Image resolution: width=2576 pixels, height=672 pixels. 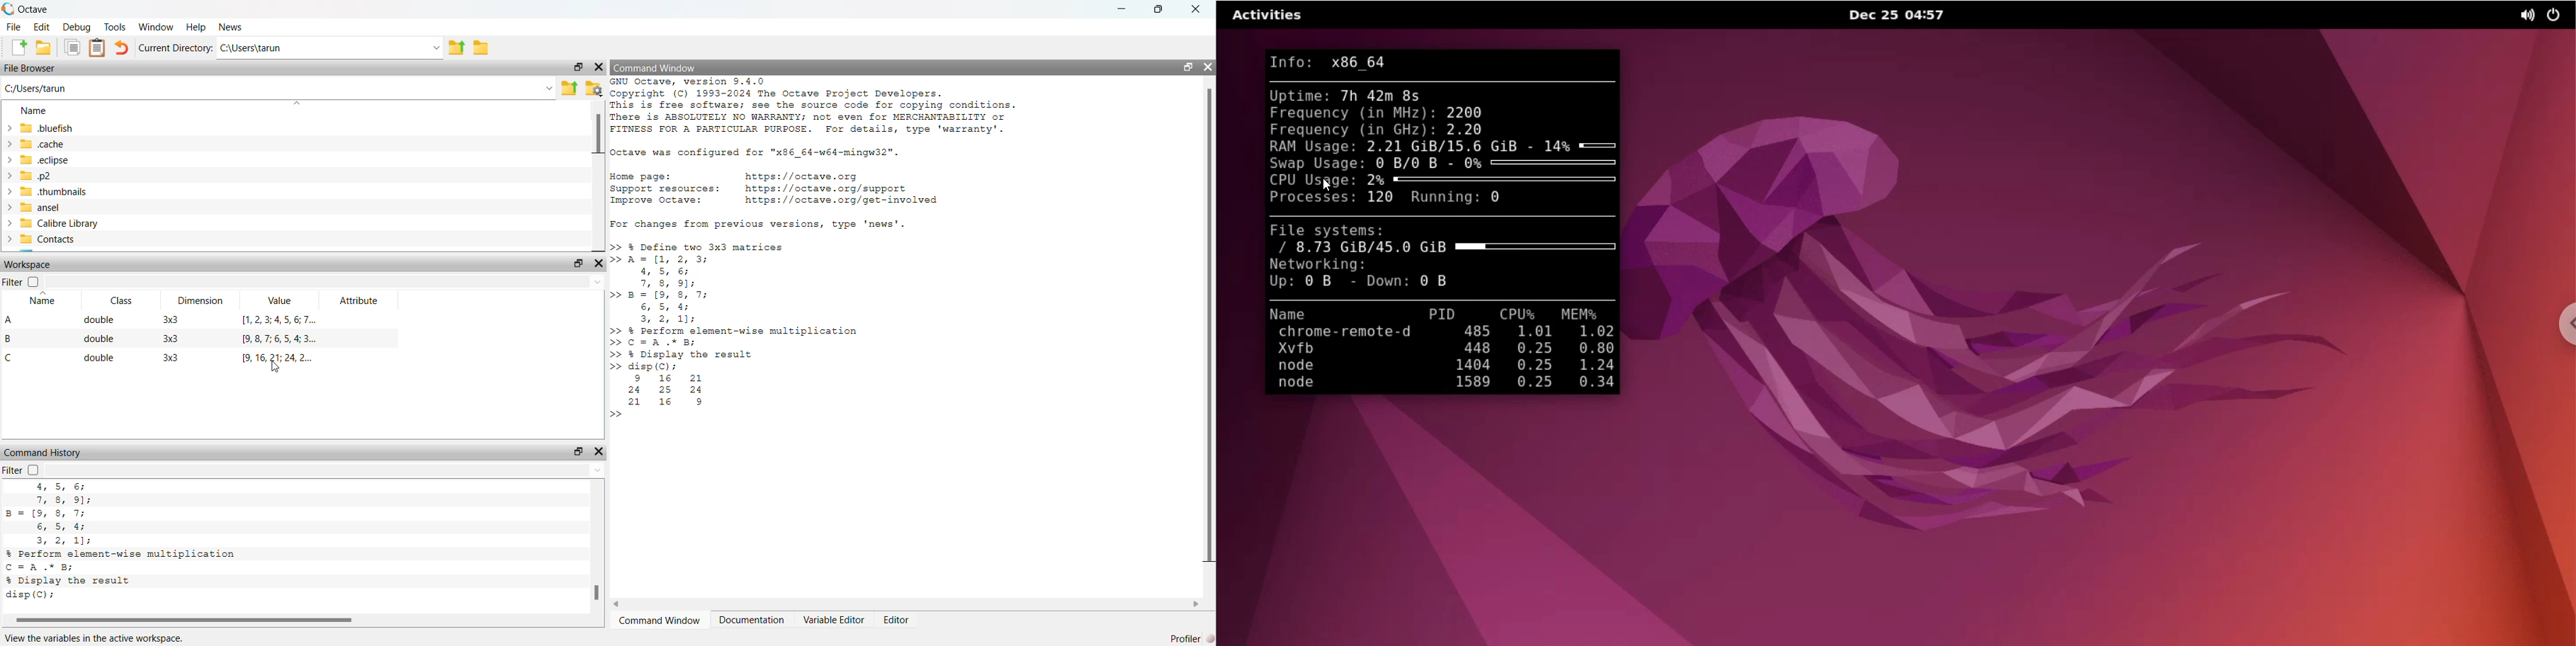 I want to click on Restore Down, so click(x=580, y=263).